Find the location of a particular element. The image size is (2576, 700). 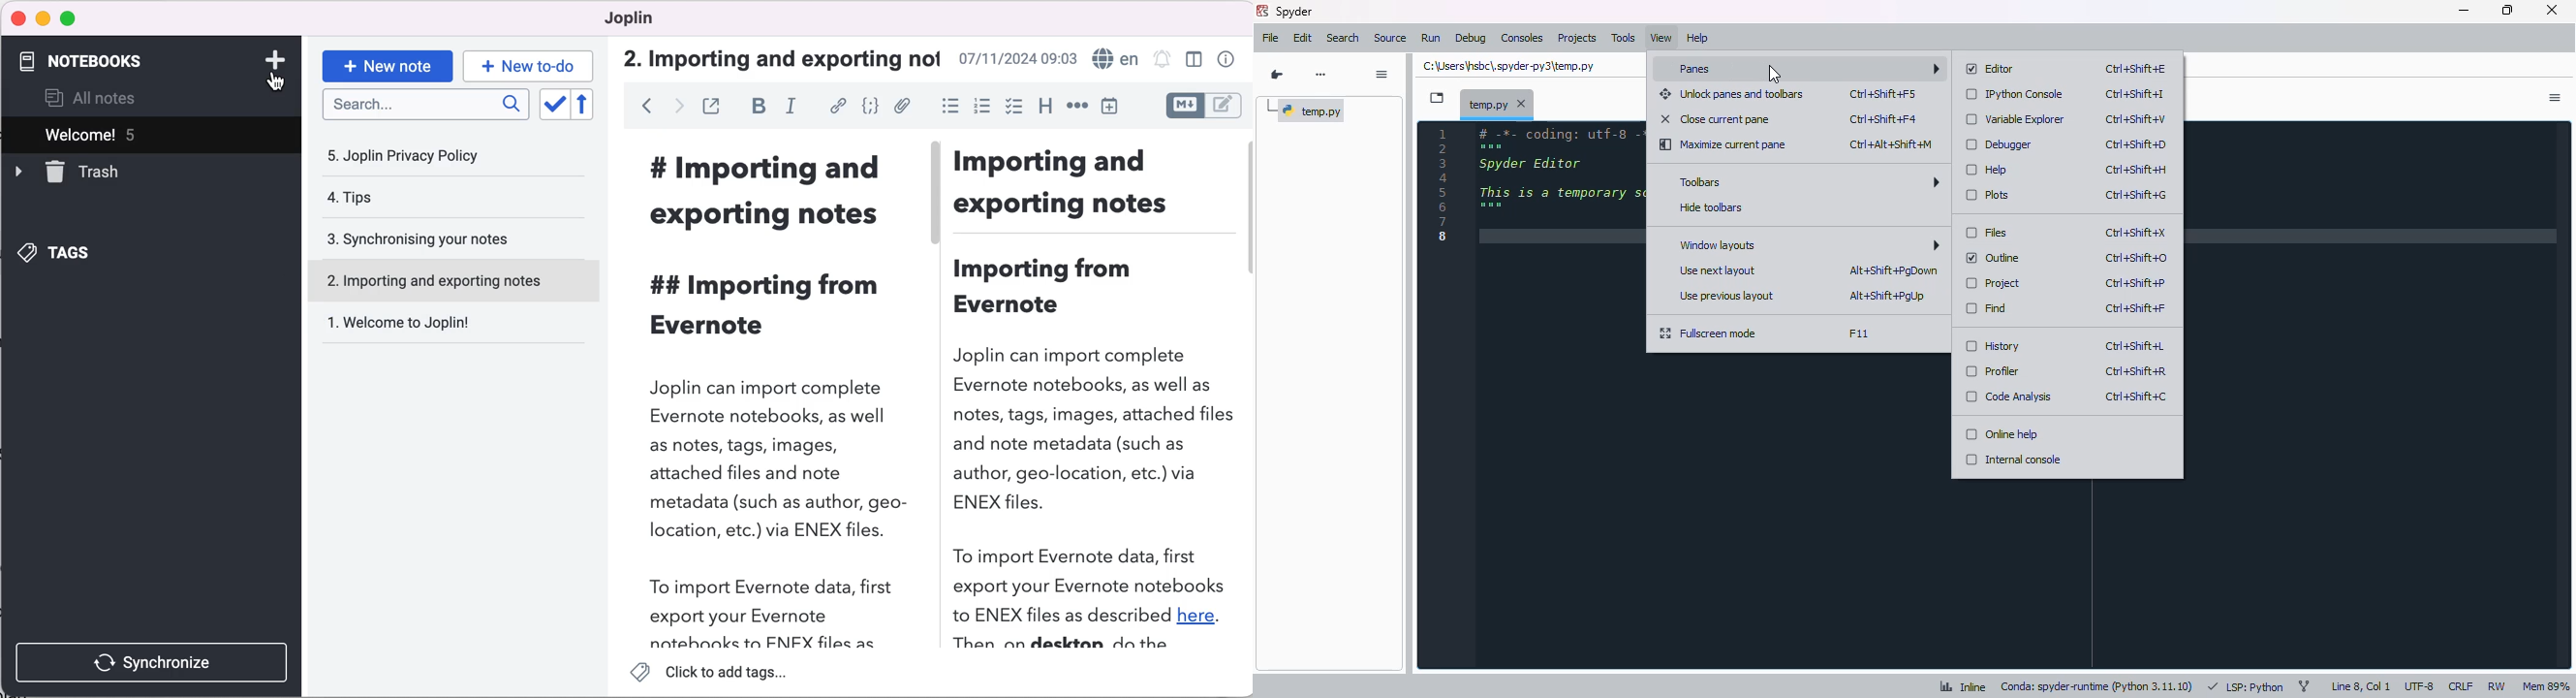

logo is located at coordinates (1263, 11).